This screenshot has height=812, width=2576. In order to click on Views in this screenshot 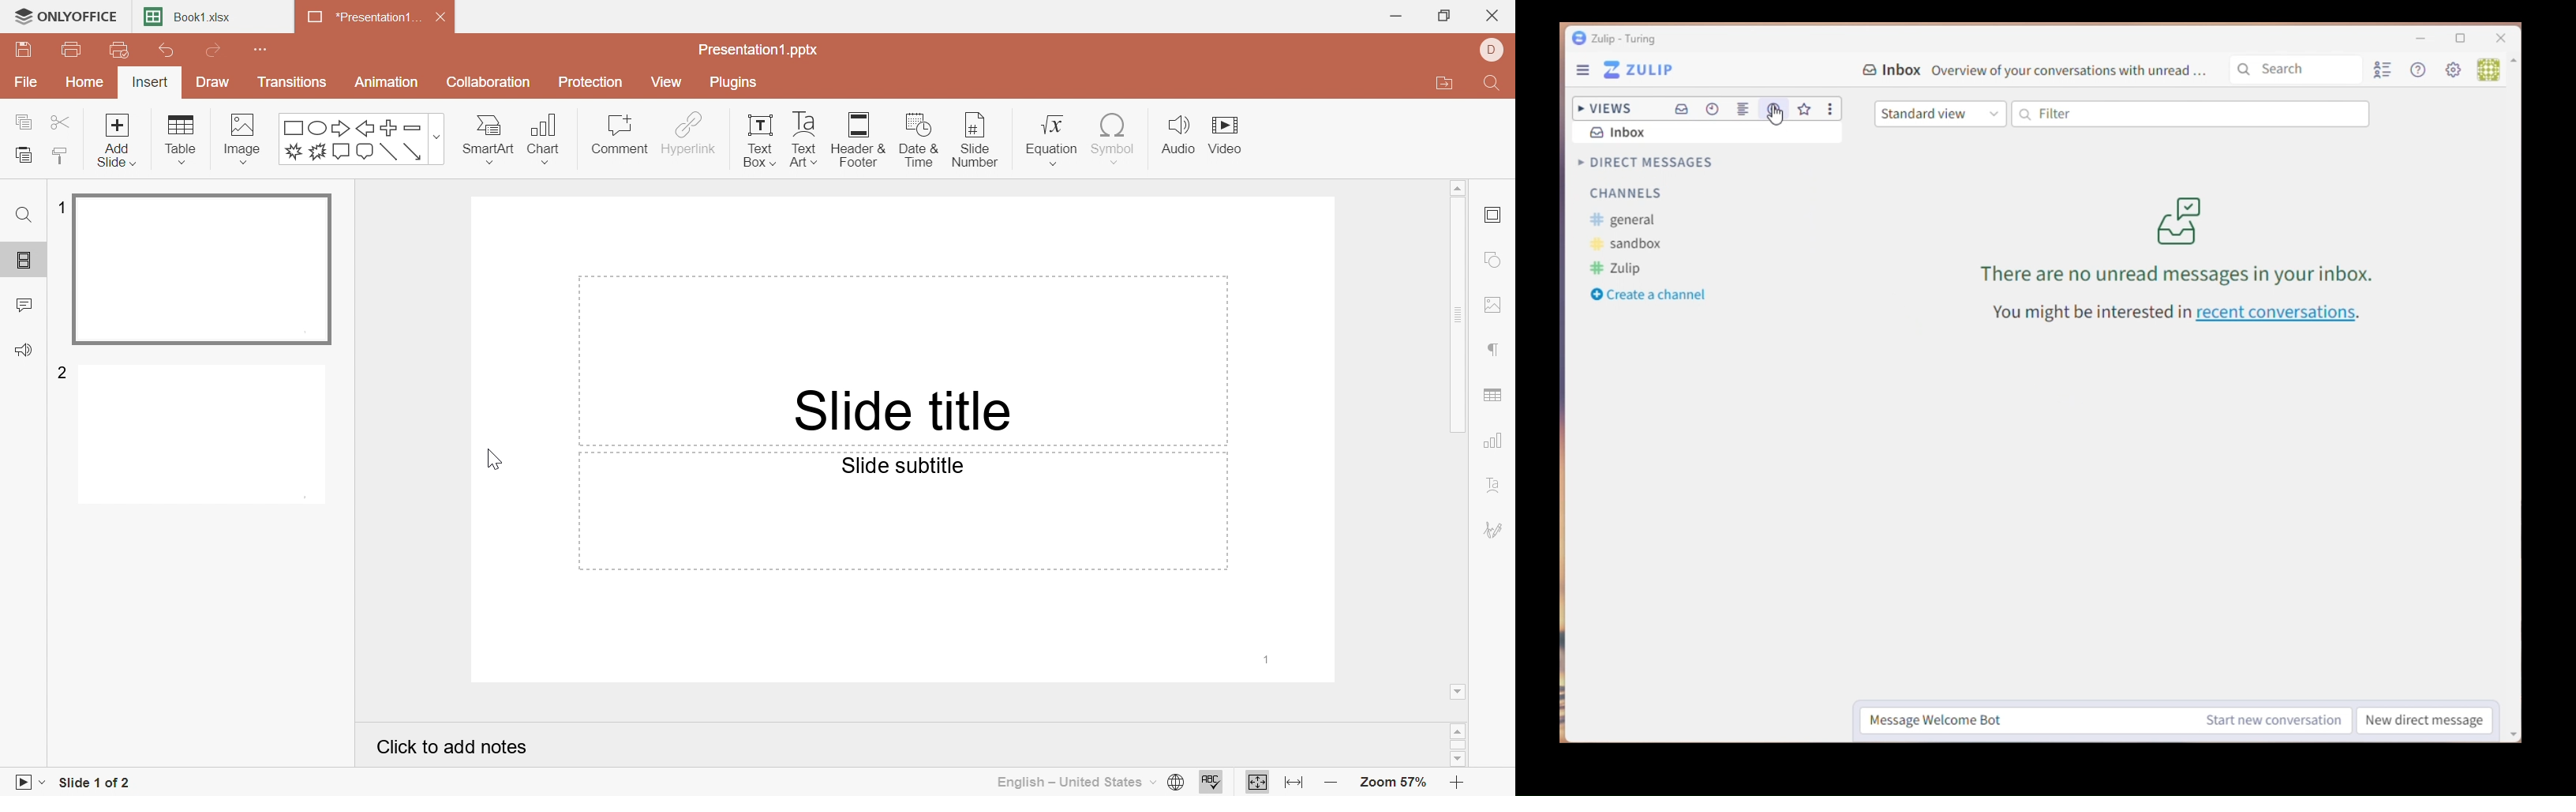, I will do `click(1602, 105)`.